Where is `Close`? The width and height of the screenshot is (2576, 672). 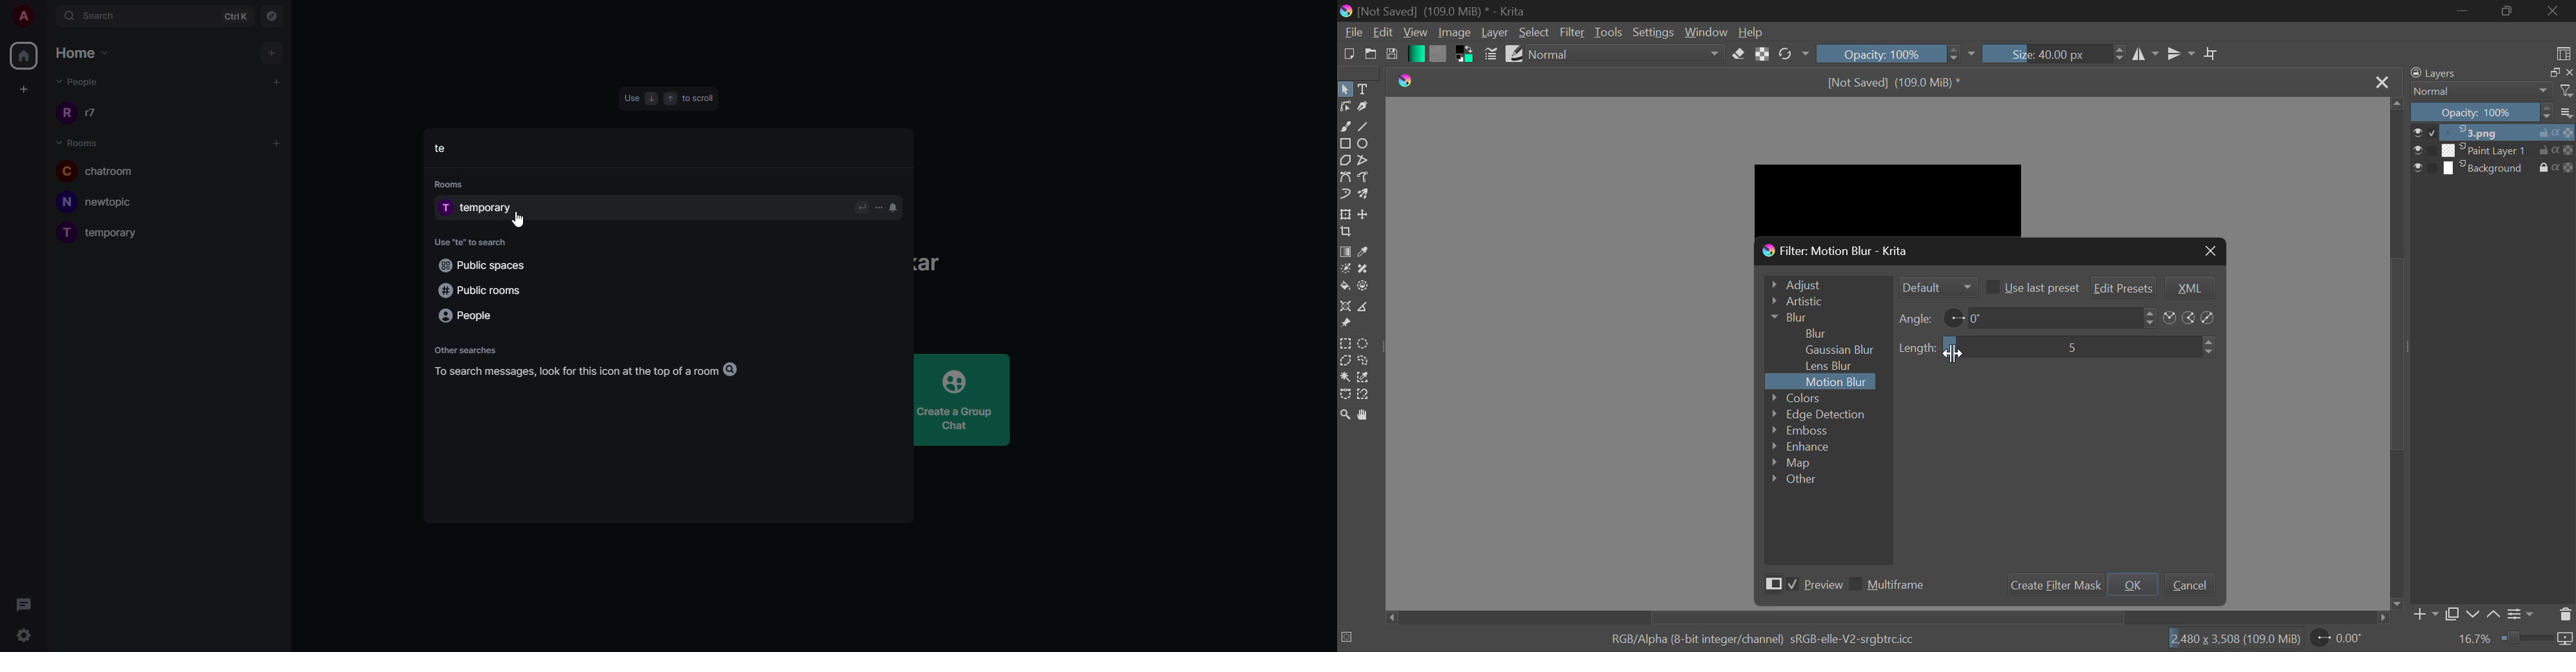 Close is located at coordinates (2209, 250).